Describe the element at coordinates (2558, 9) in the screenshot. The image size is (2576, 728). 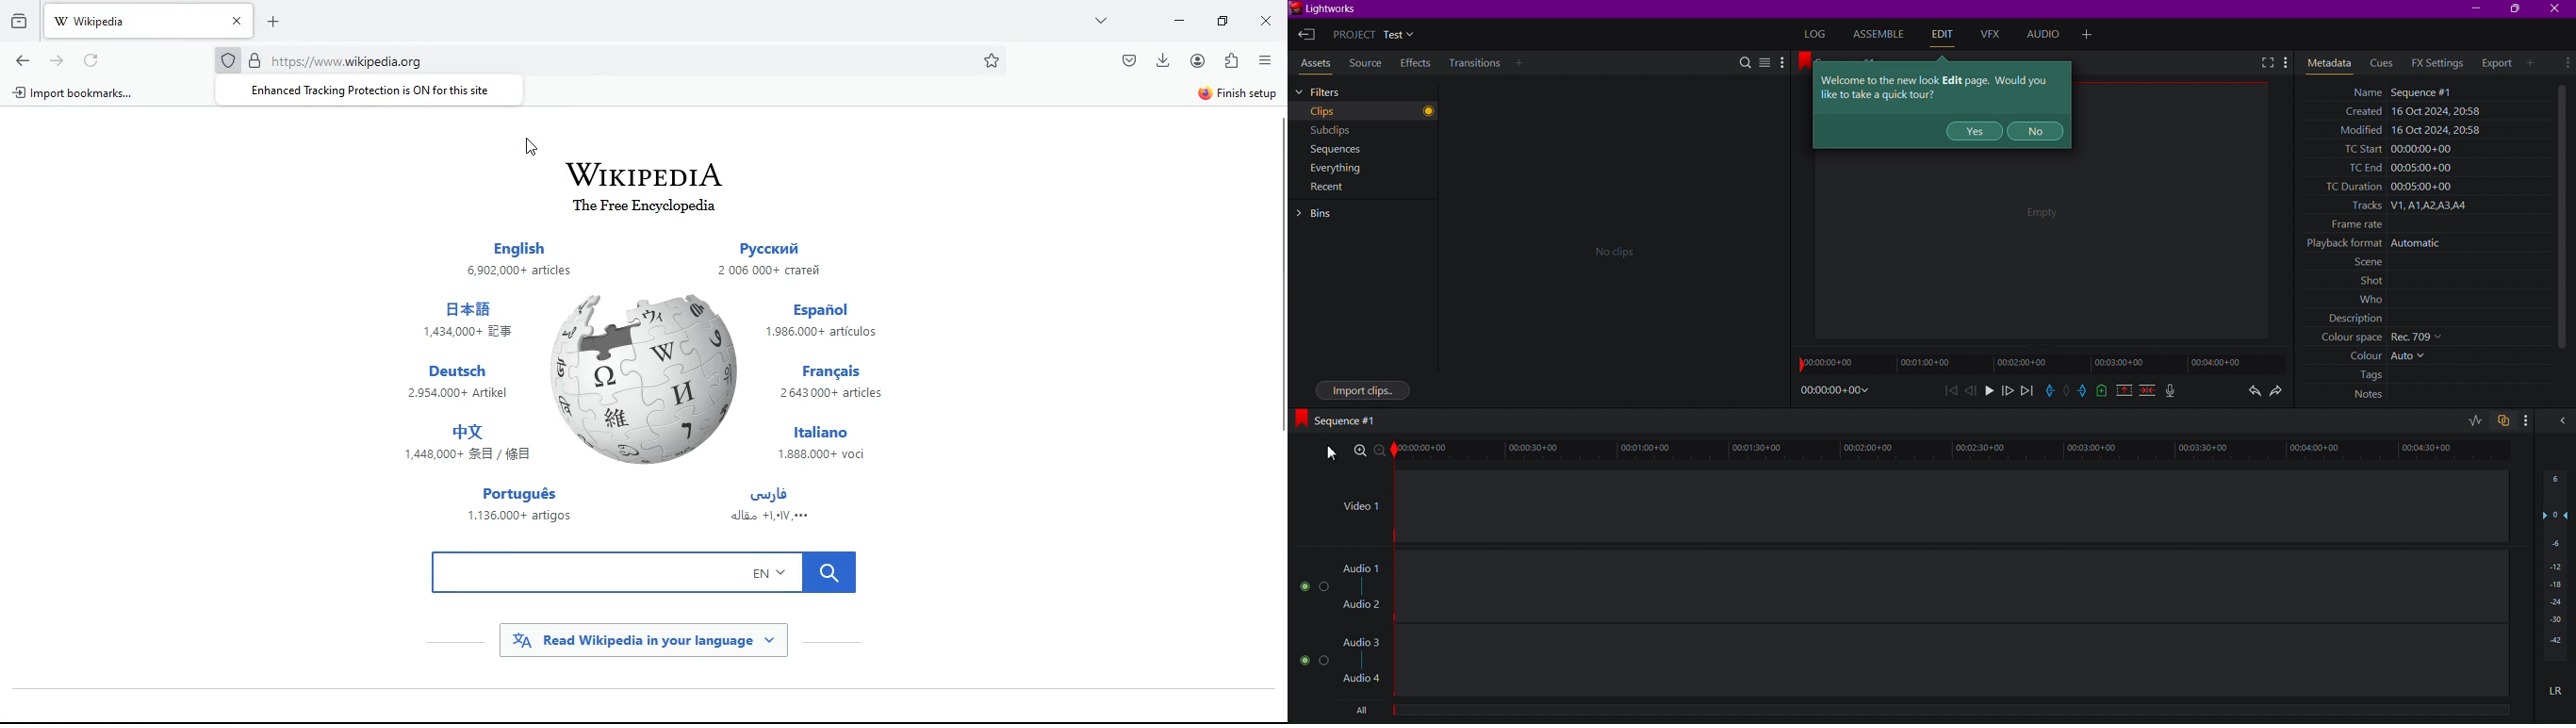
I see `Close` at that location.